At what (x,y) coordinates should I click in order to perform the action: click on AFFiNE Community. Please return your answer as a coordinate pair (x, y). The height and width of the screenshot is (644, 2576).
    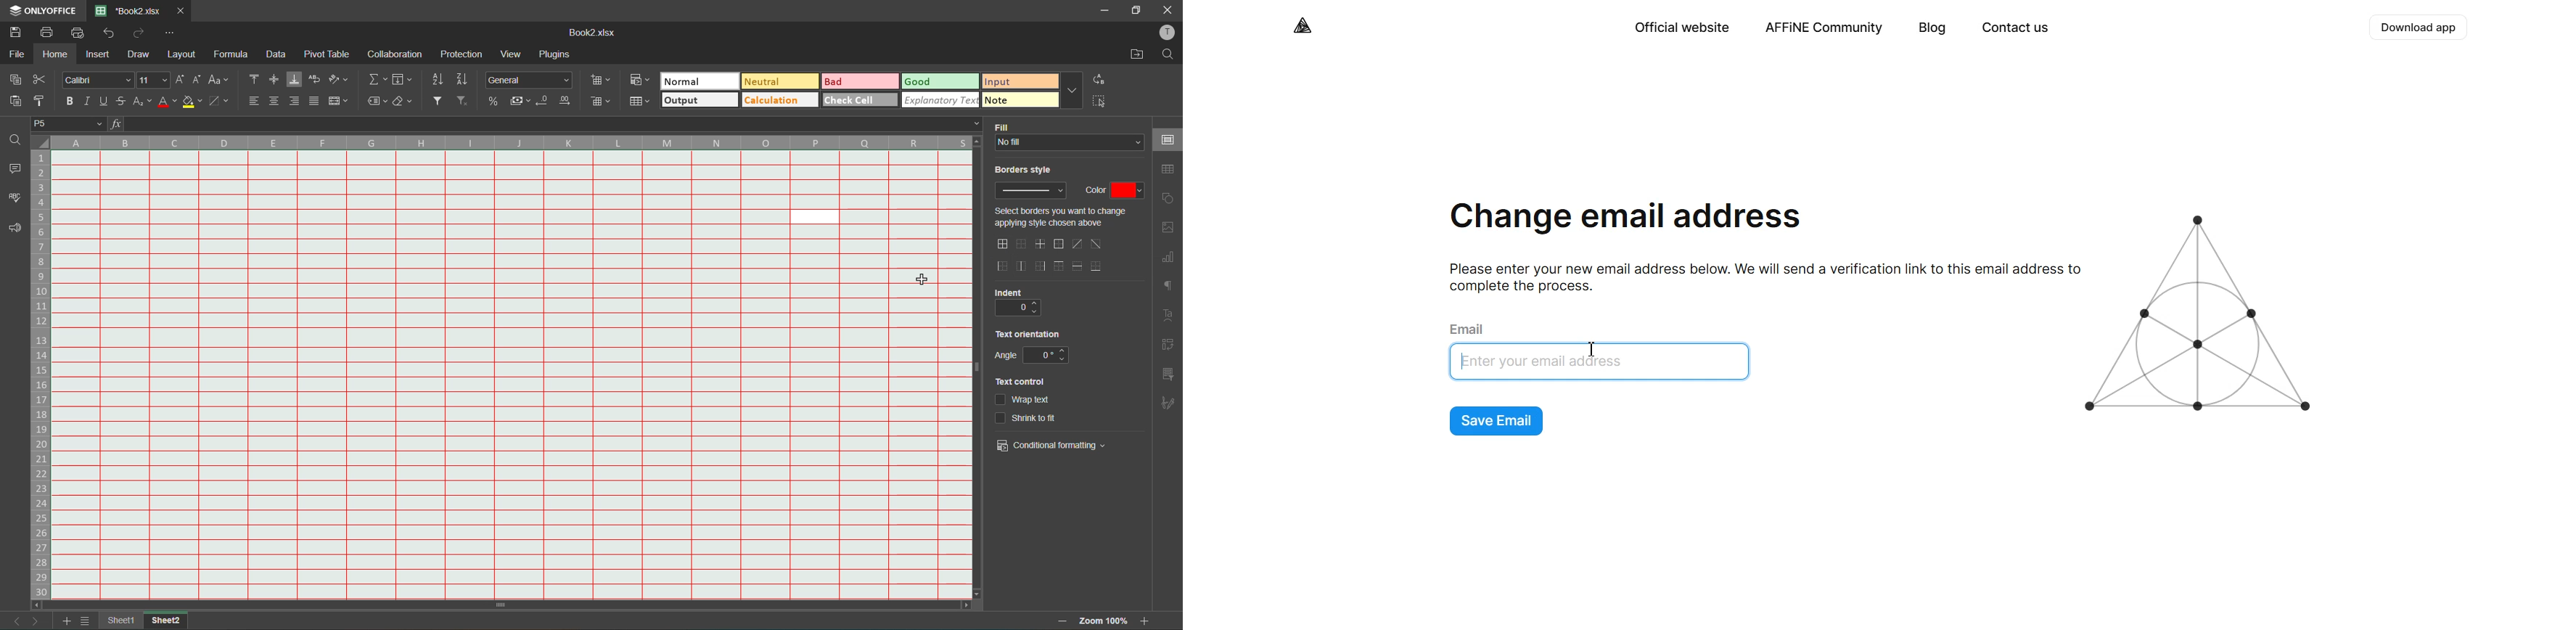
    Looking at the image, I should click on (1824, 28).